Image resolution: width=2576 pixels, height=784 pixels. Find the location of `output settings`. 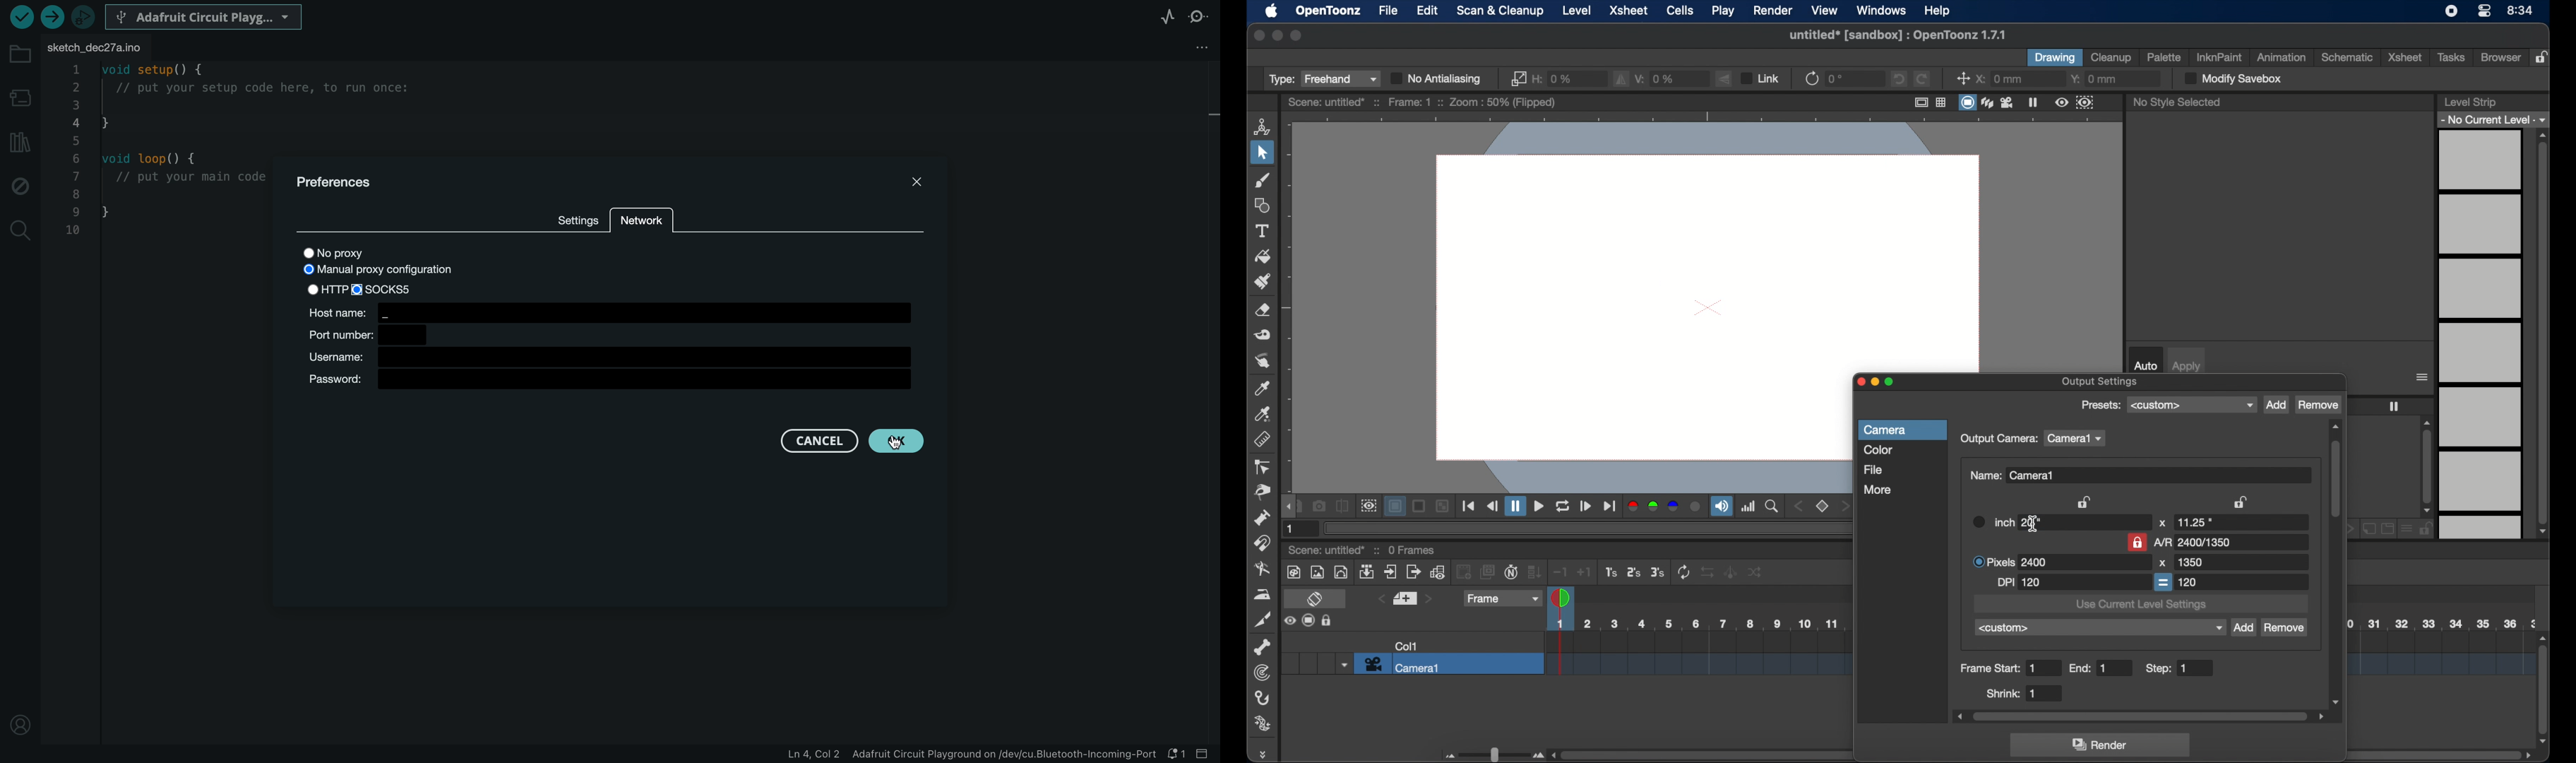

output settings is located at coordinates (2101, 382).